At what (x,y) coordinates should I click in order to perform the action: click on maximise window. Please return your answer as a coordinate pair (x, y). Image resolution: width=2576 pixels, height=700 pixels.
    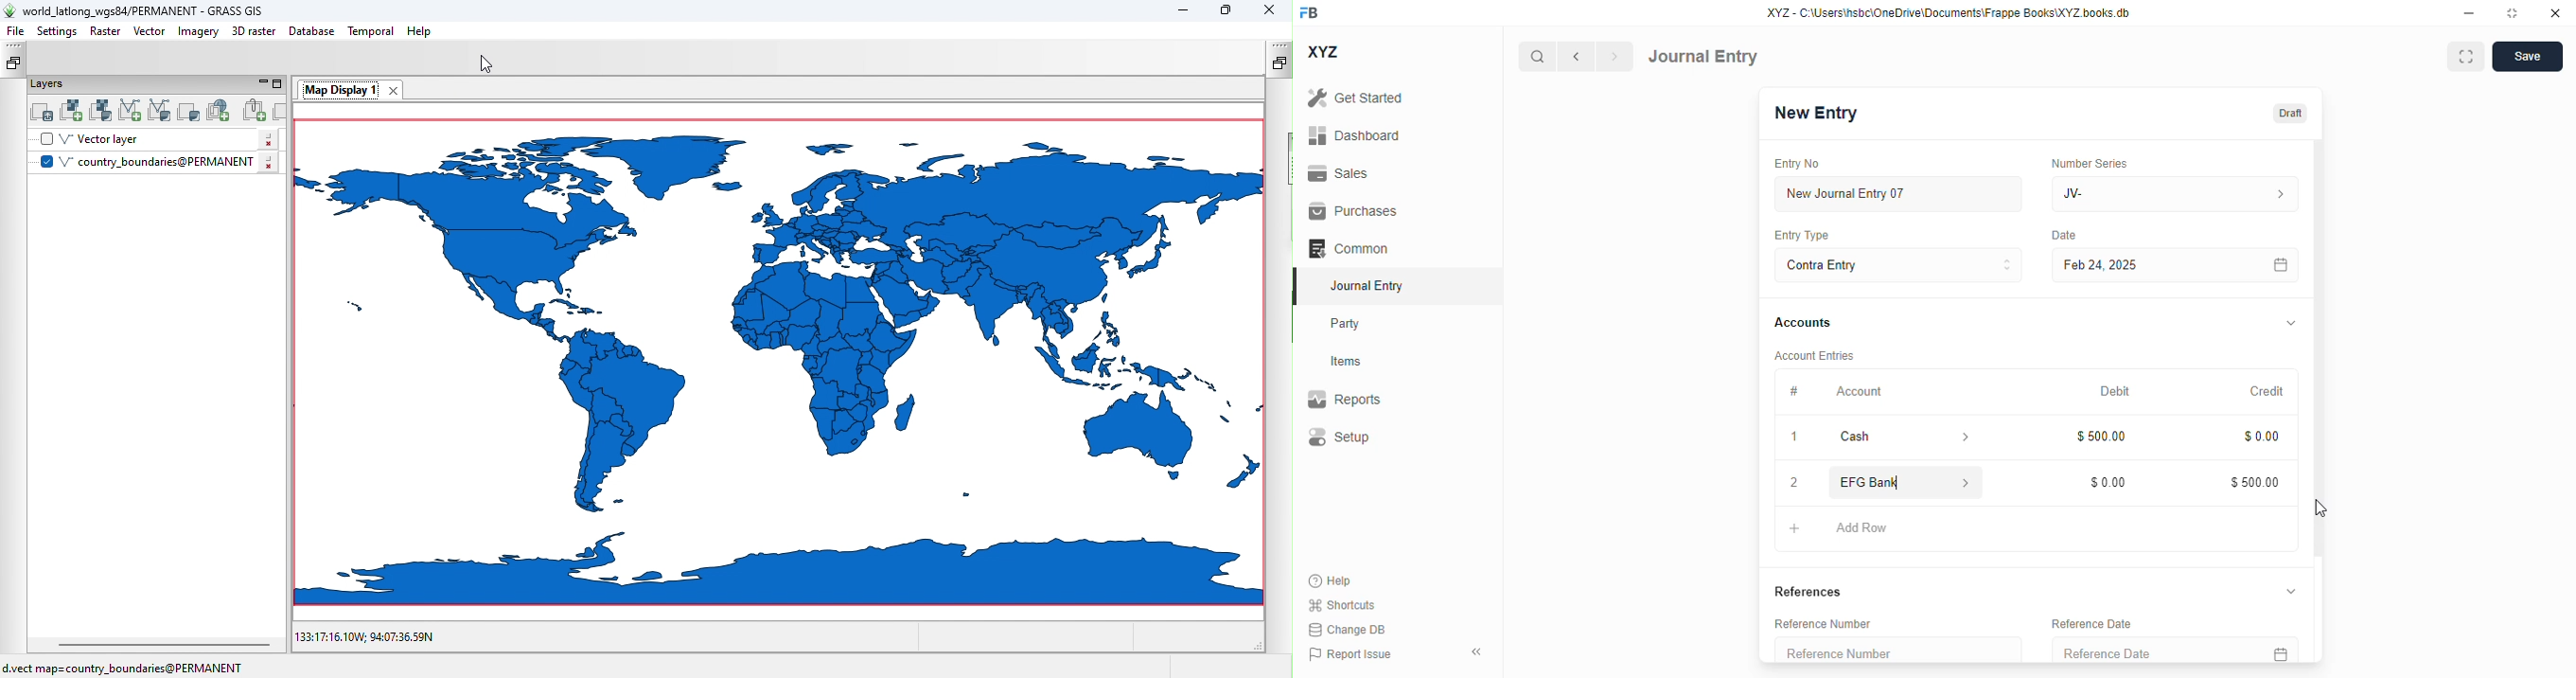
    Looking at the image, I should click on (2466, 56).